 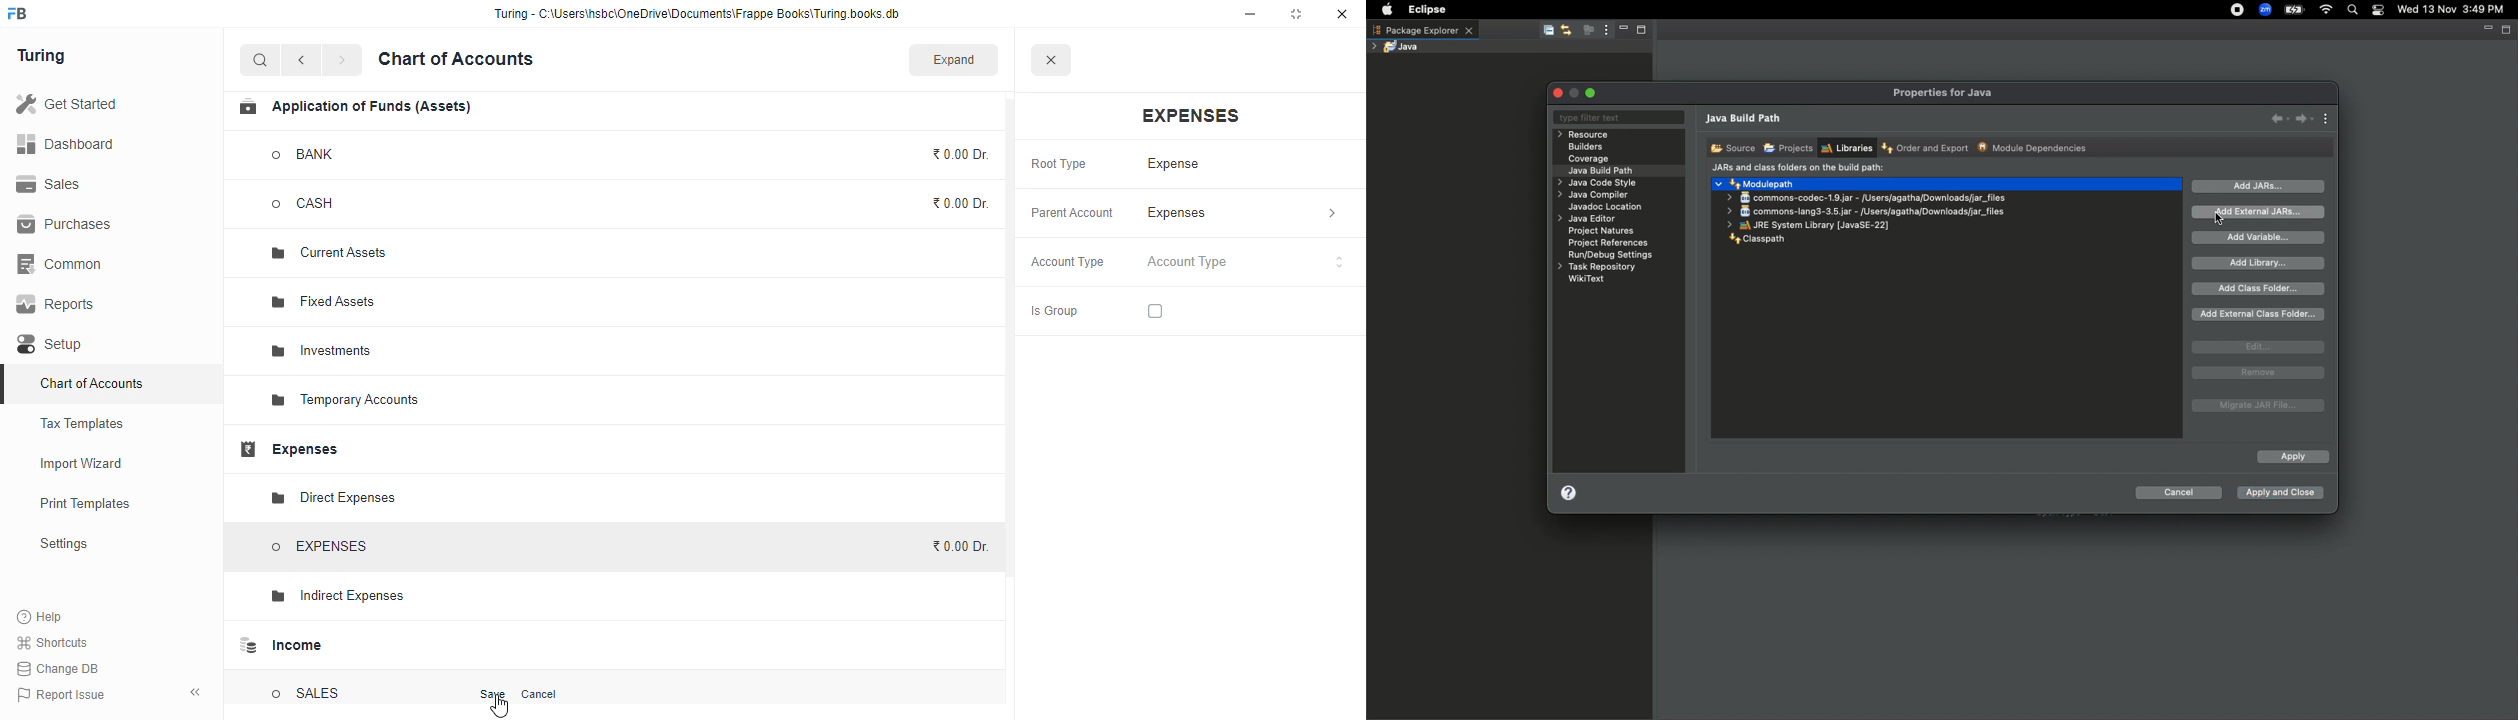 What do you see at coordinates (278, 645) in the screenshot?
I see `income` at bounding box center [278, 645].